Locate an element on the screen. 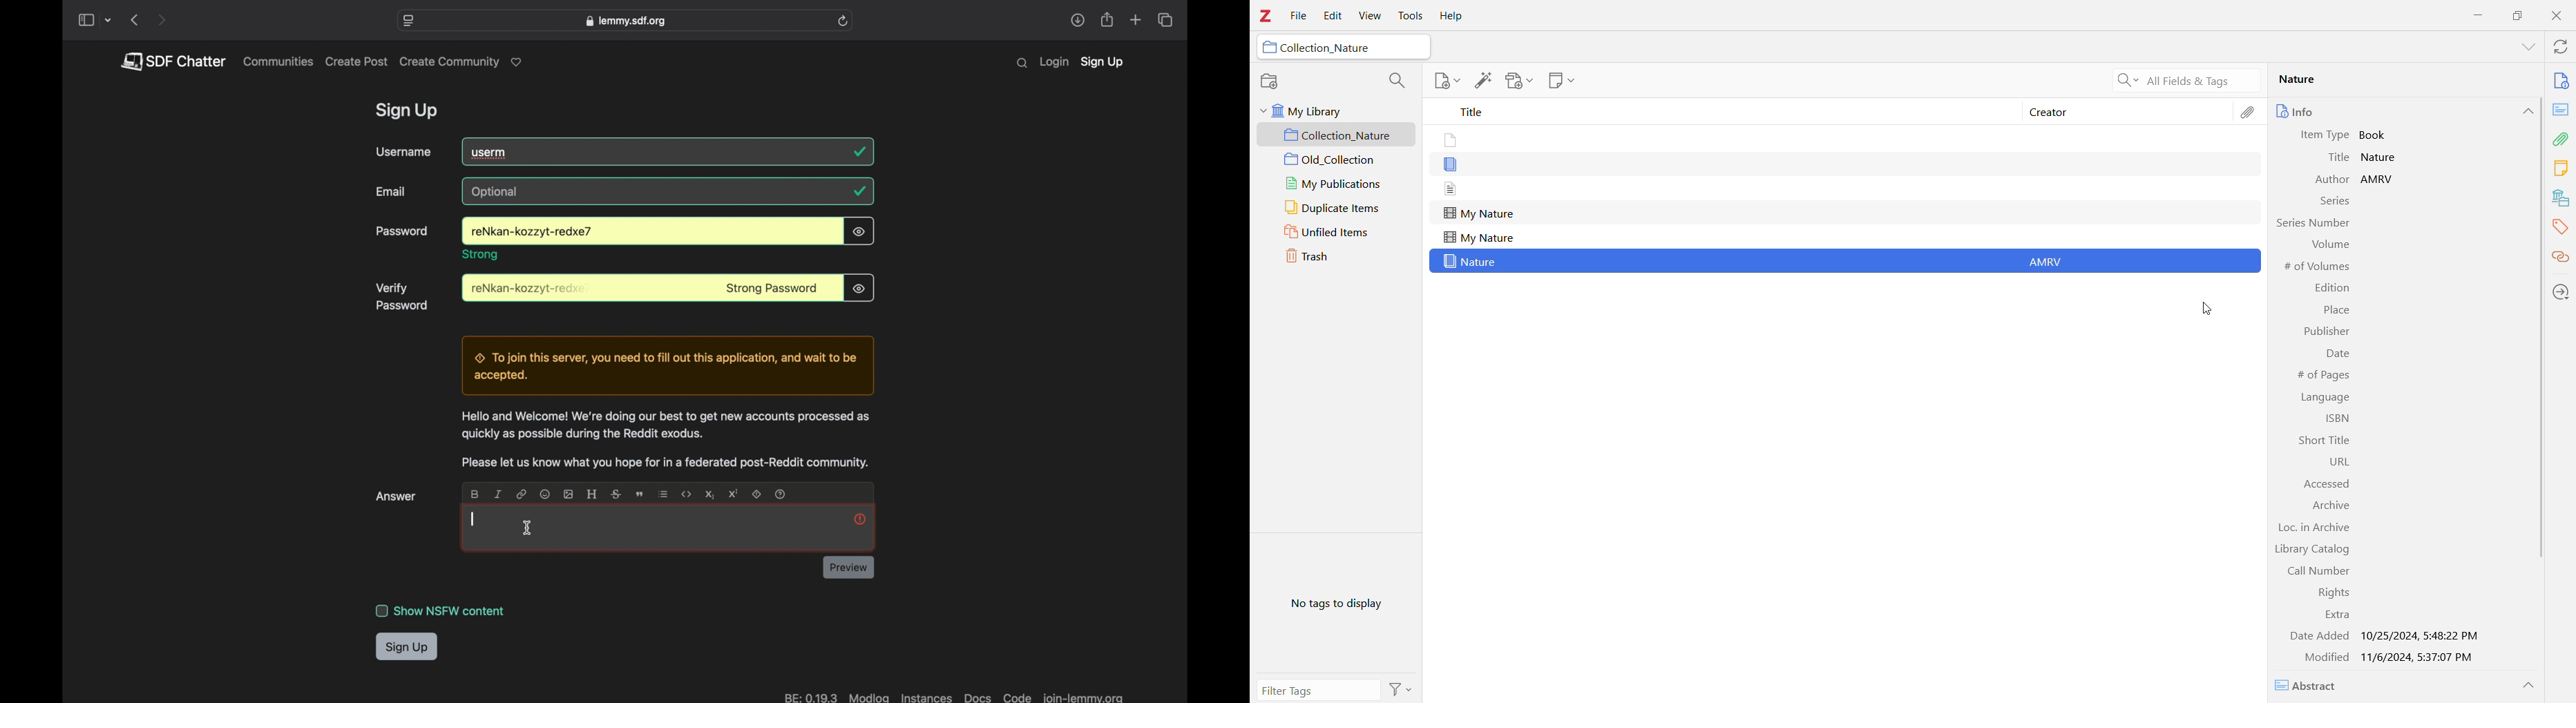 The height and width of the screenshot is (728, 2576). pdf chatter is located at coordinates (173, 61).